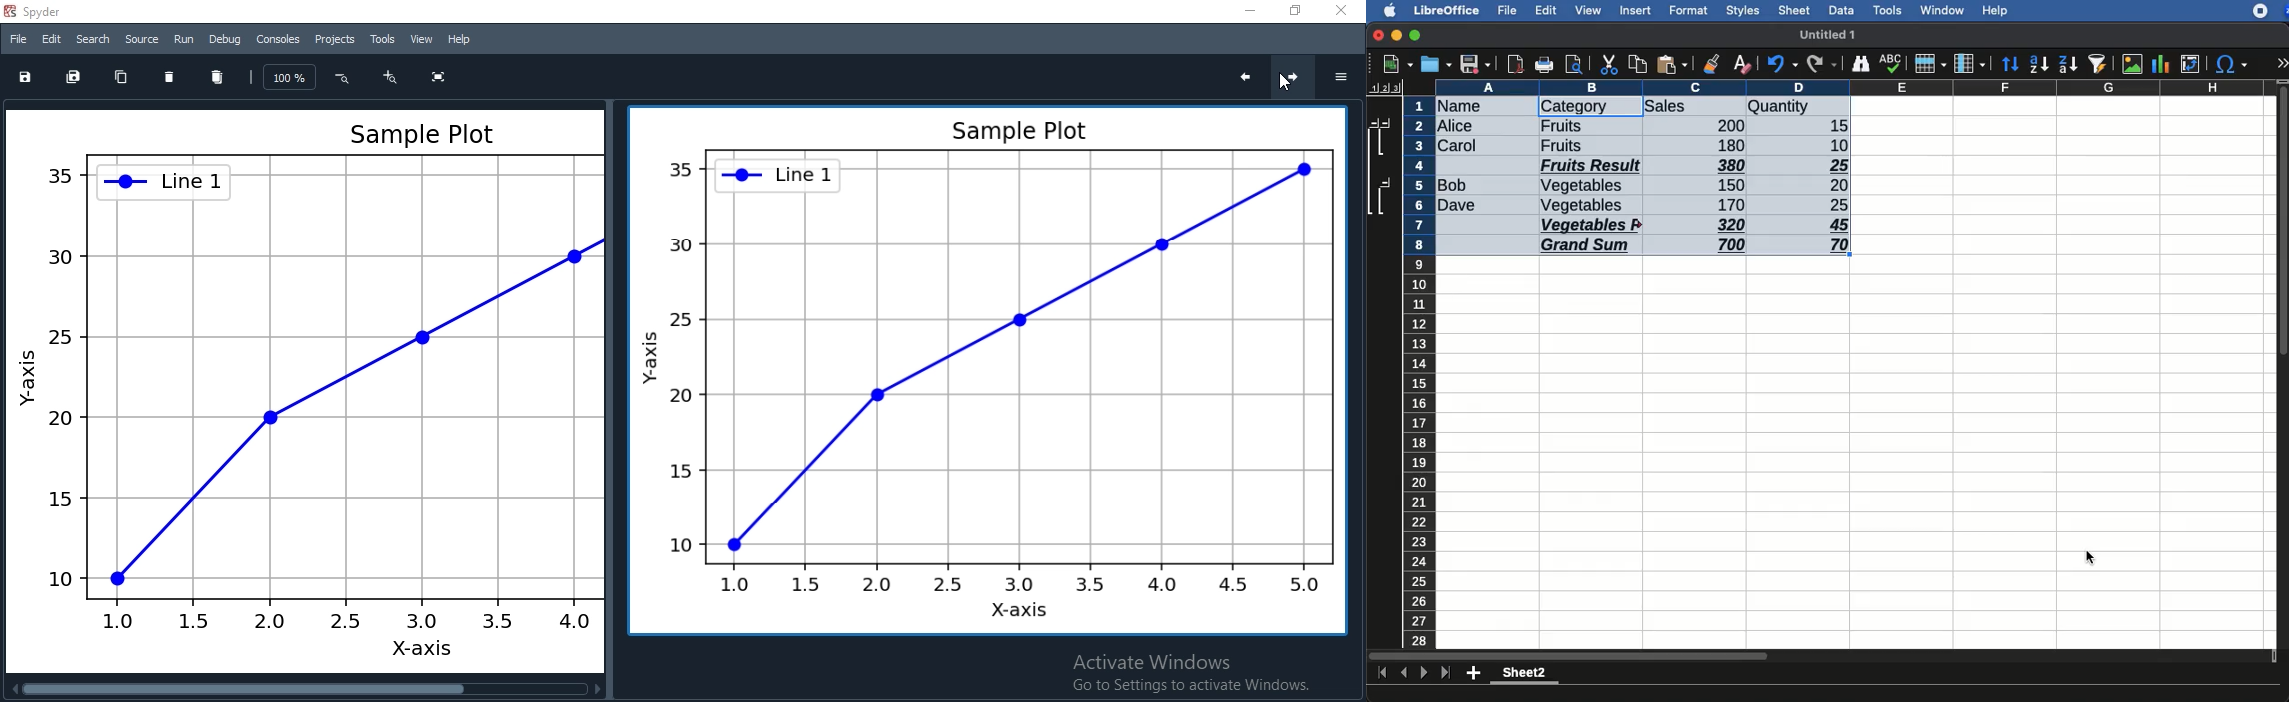  What do you see at coordinates (1728, 164) in the screenshot?
I see `380` at bounding box center [1728, 164].